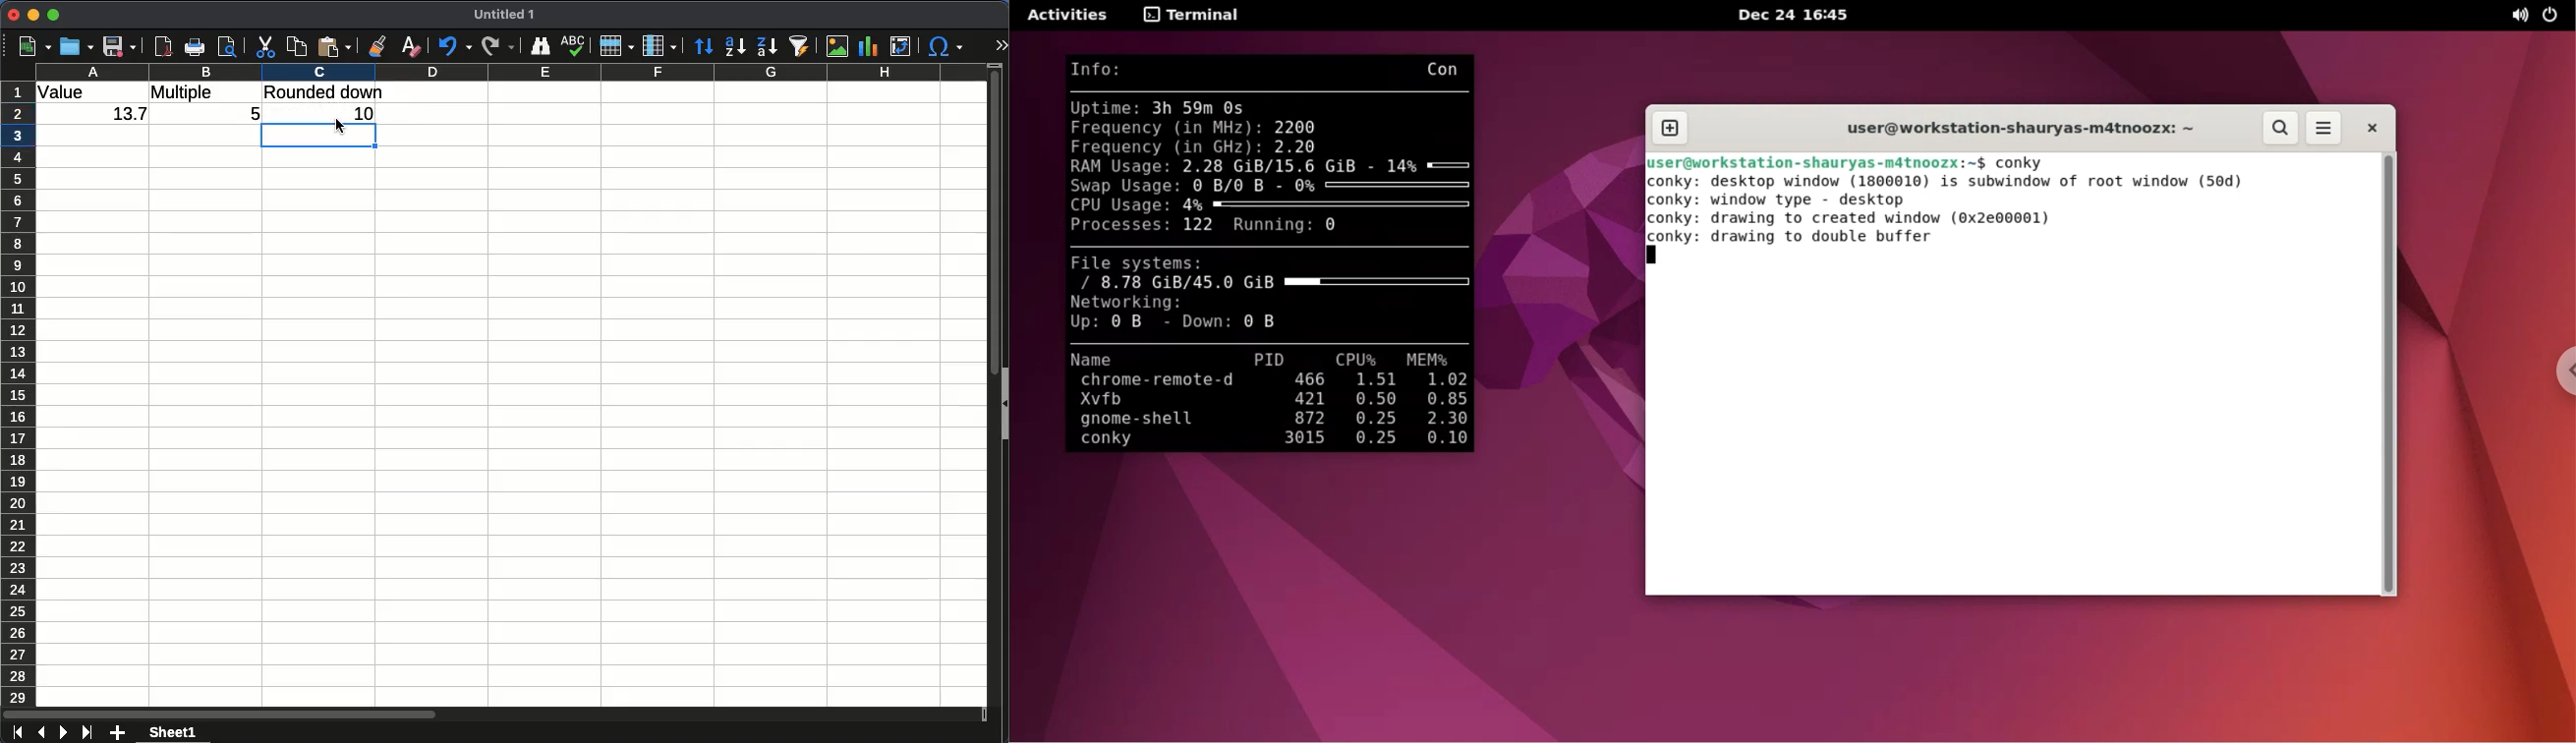 Image resolution: width=2576 pixels, height=756 pixels. What do you see at coordinates (704, 47) in the screenshot?
I see `sort` at bounding box center [704, 47].